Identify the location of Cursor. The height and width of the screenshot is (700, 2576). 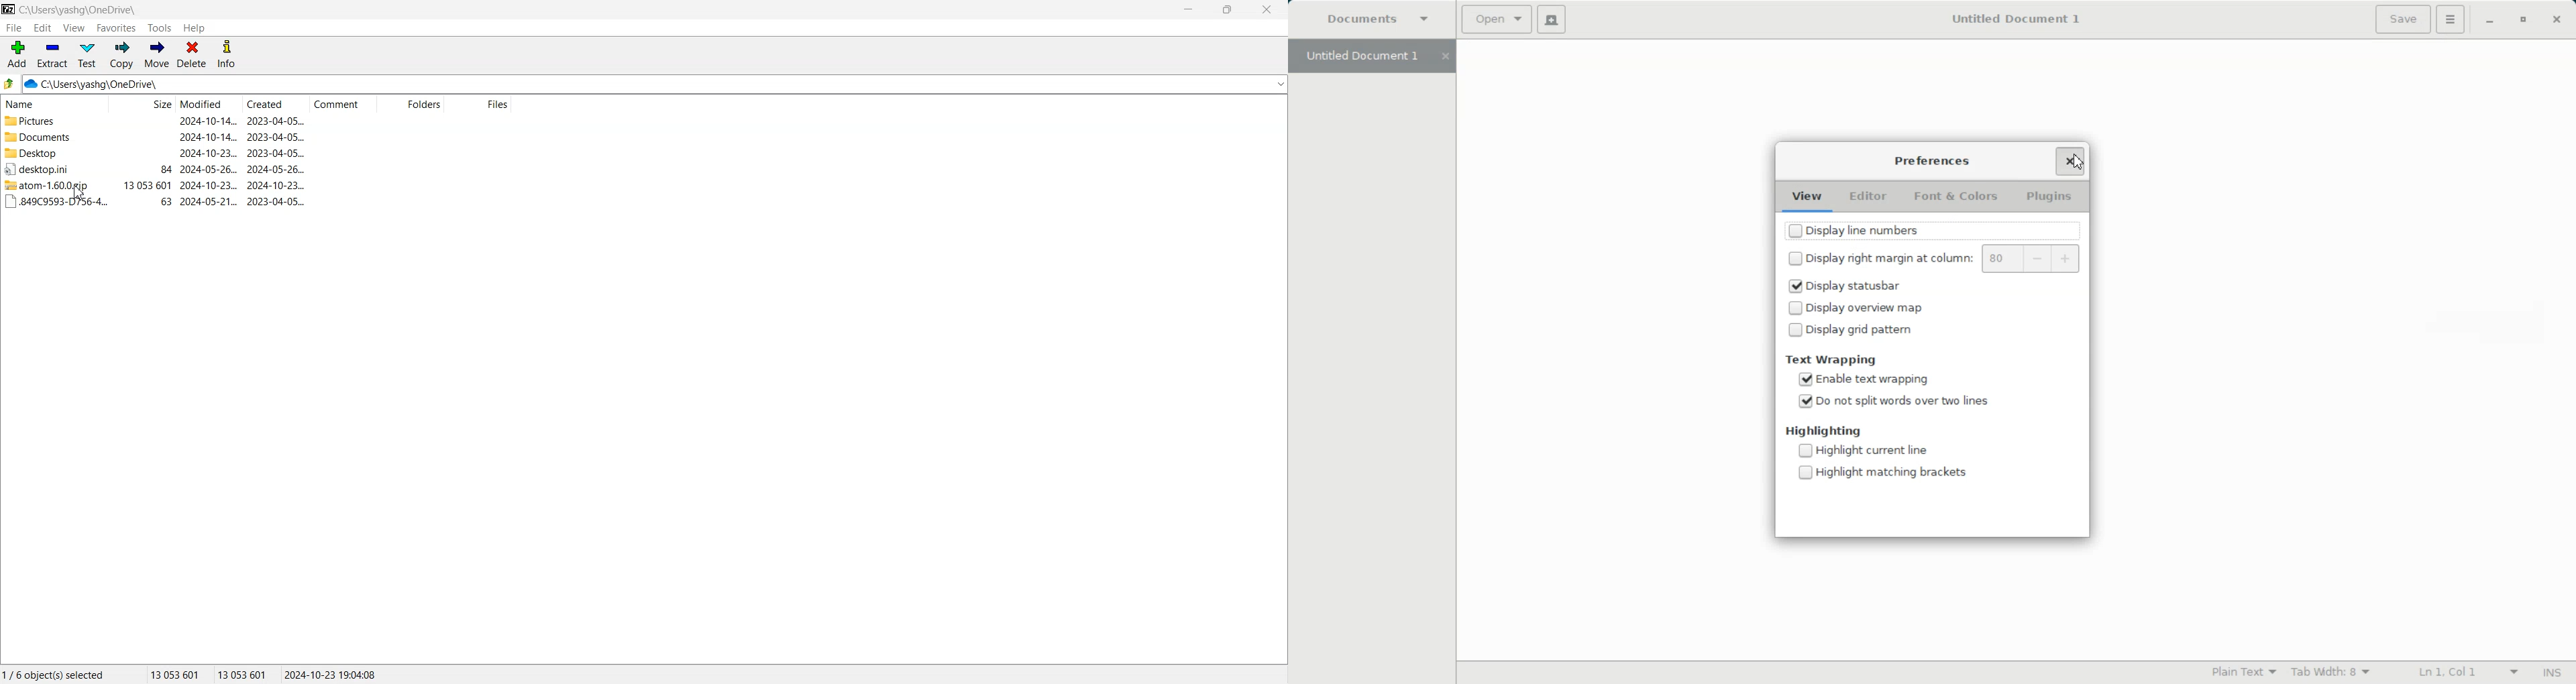
(2076, 162).